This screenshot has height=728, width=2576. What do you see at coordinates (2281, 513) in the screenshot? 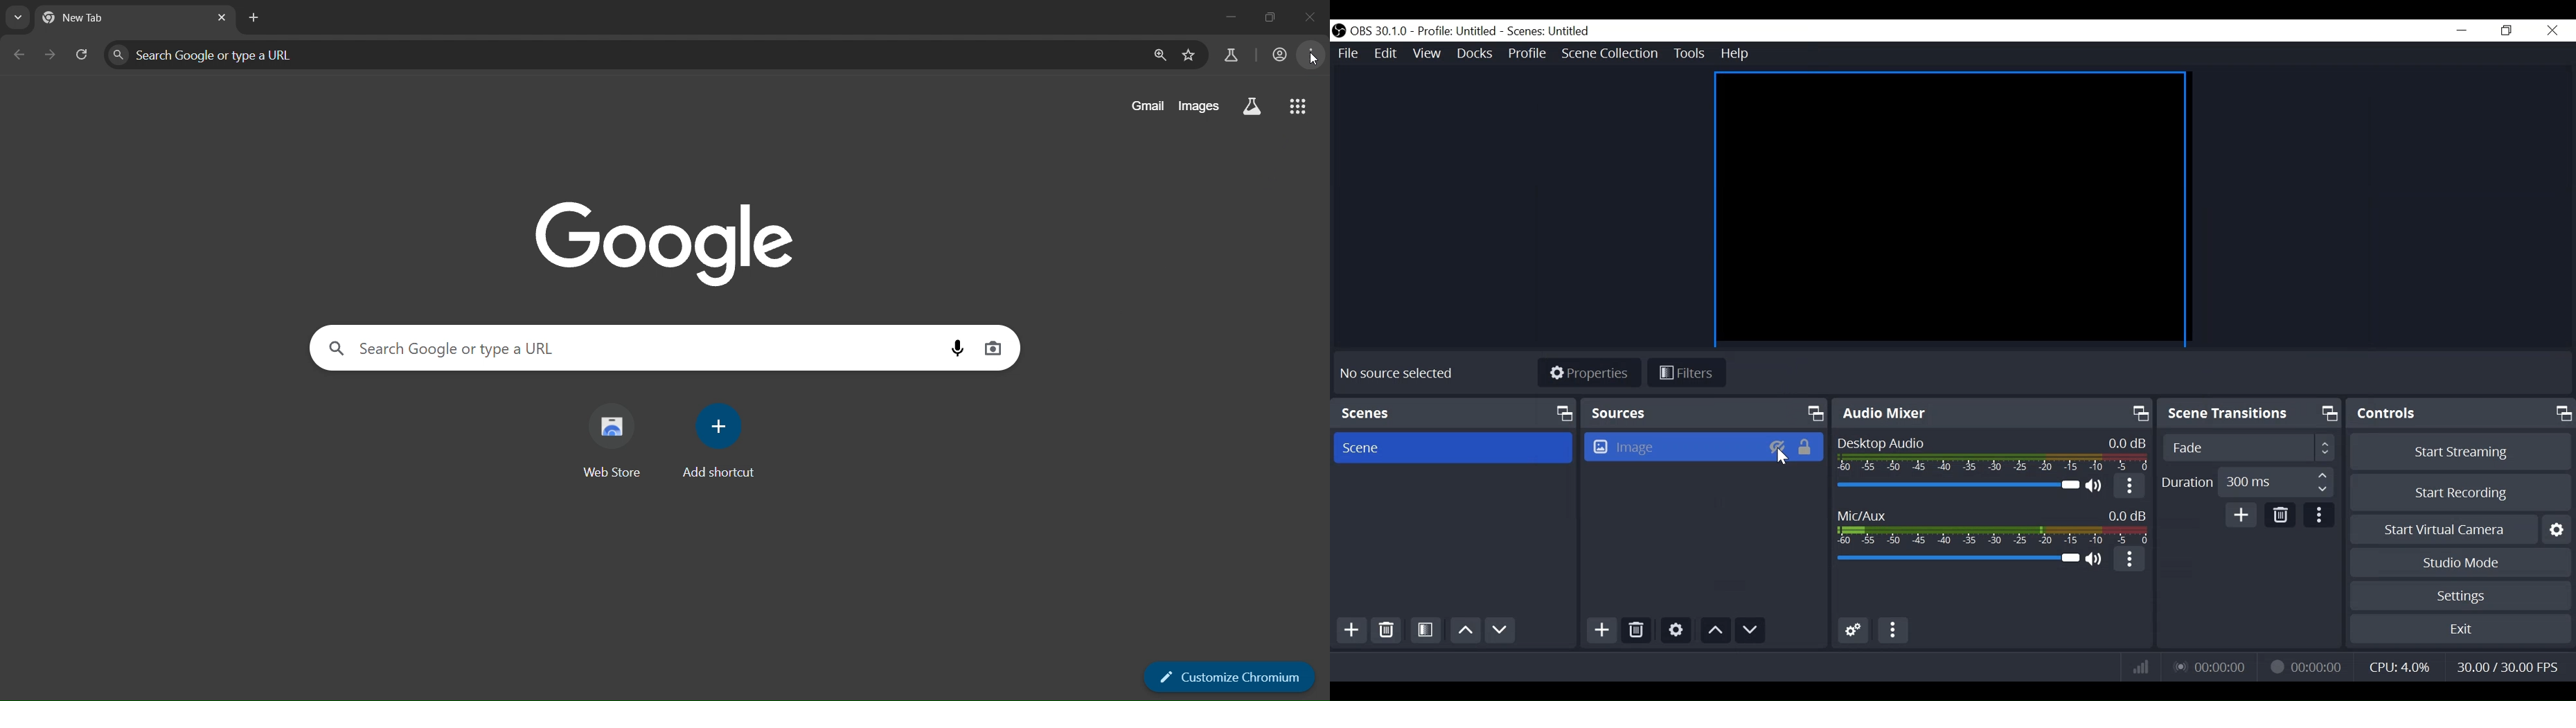
I see `Delete` at bounding box center [2281, 513].